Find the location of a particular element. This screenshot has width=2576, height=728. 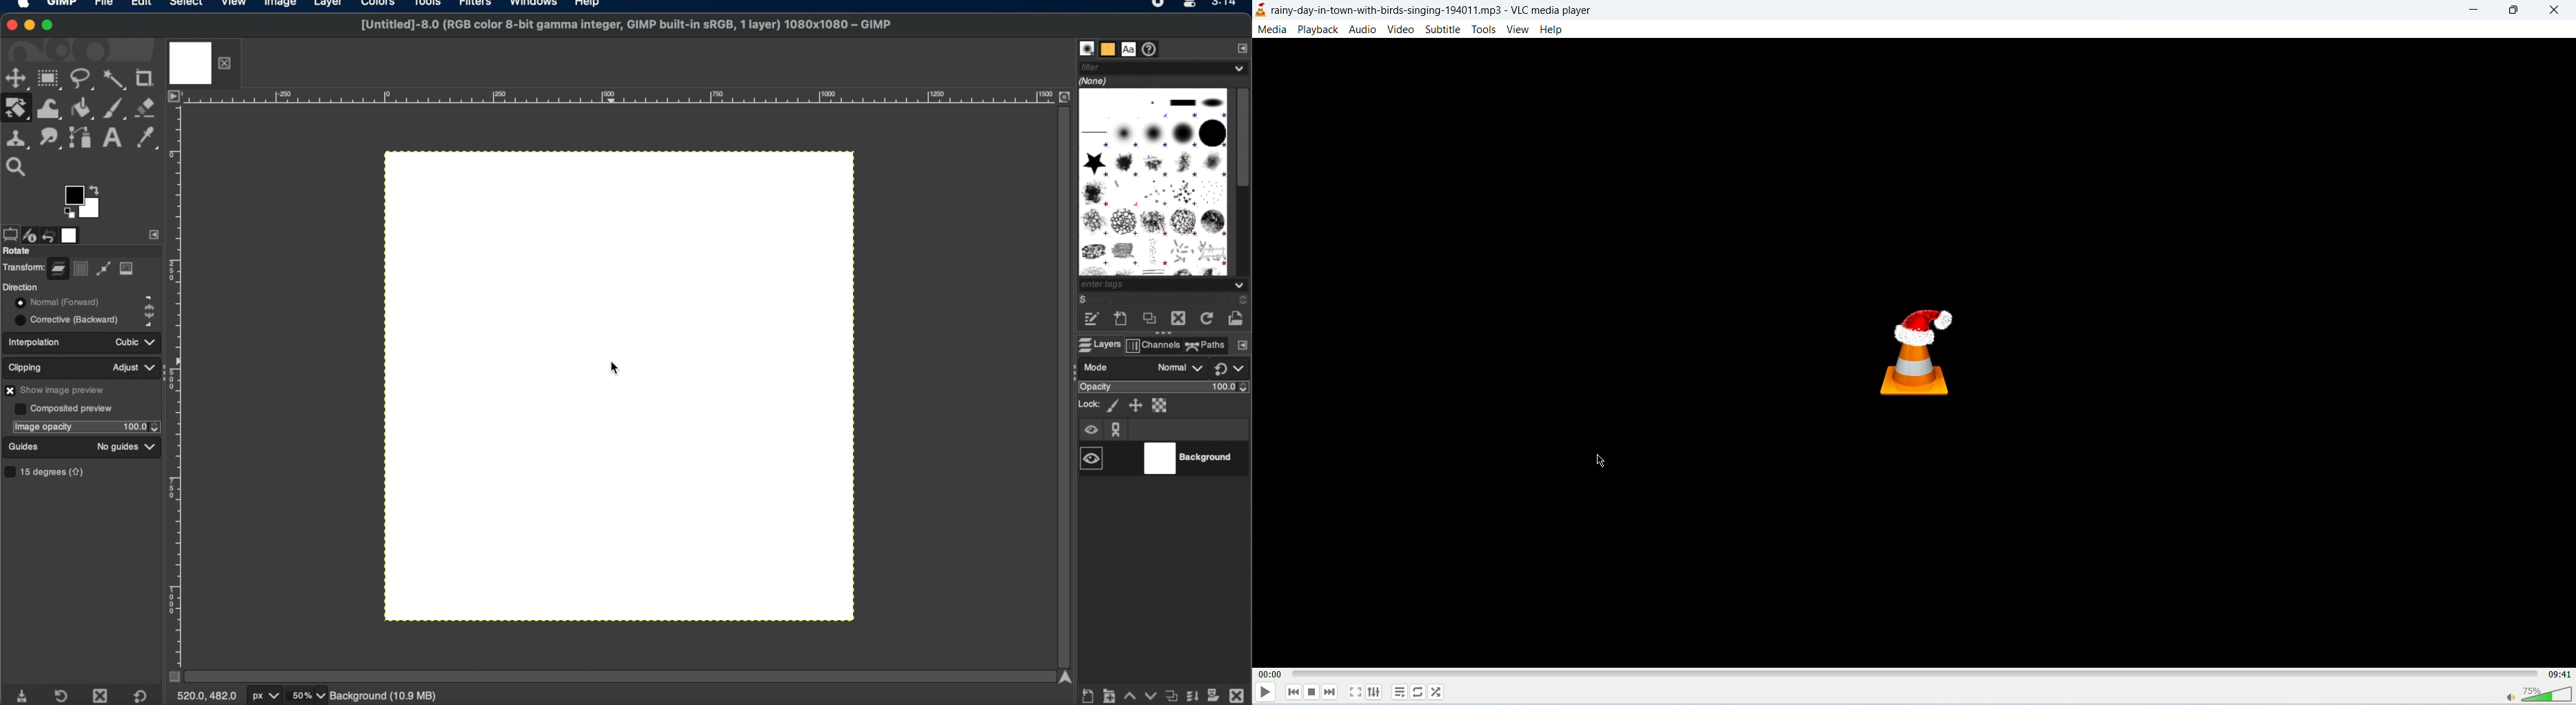

margin is located at coordinates (619, 98).